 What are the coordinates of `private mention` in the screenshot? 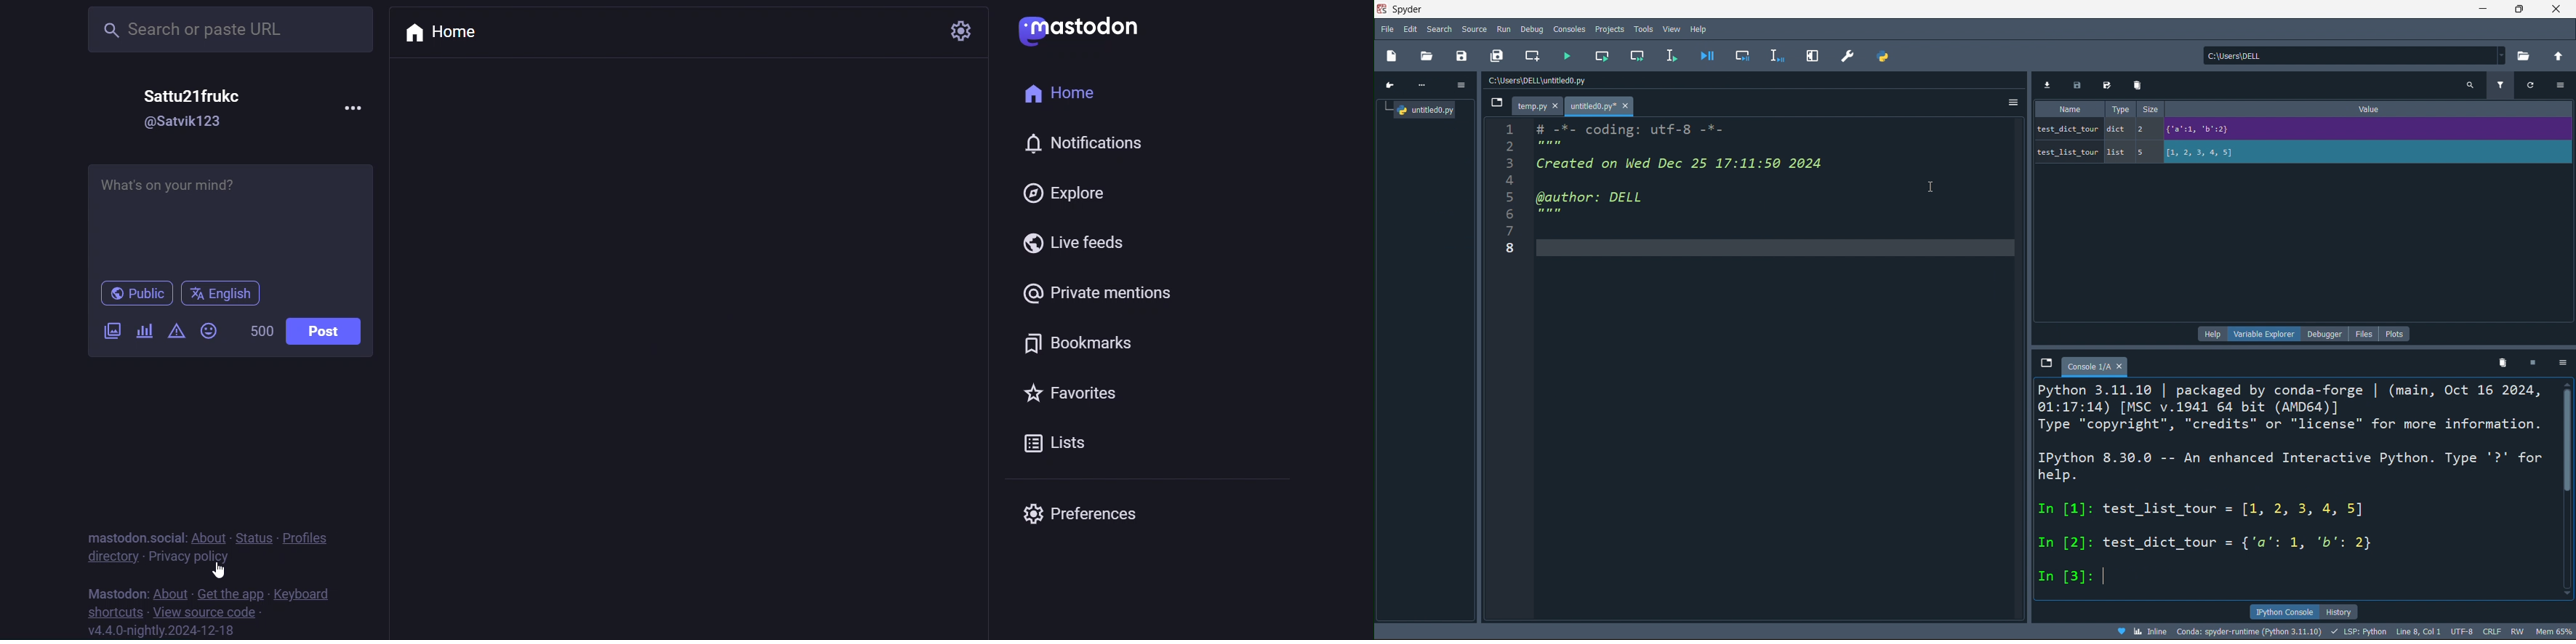 It's located at (1103, 290).